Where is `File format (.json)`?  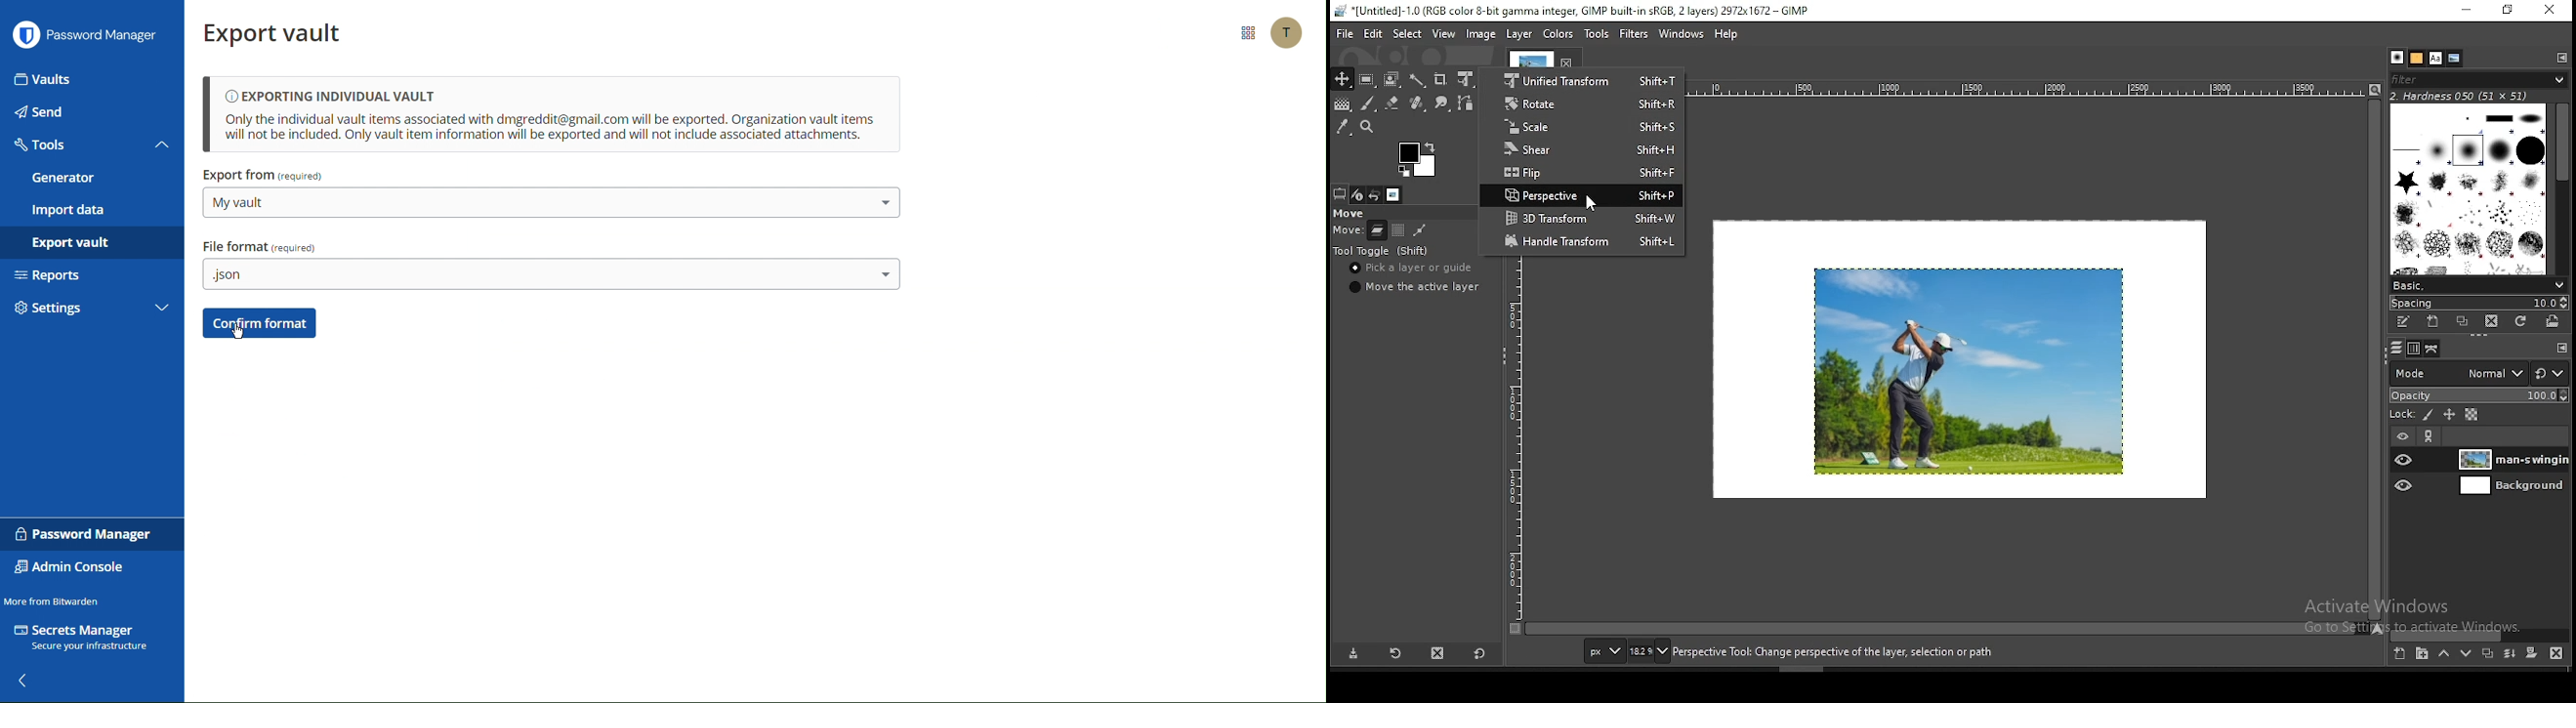 File format (.json) is located at coordinates (261, 247).